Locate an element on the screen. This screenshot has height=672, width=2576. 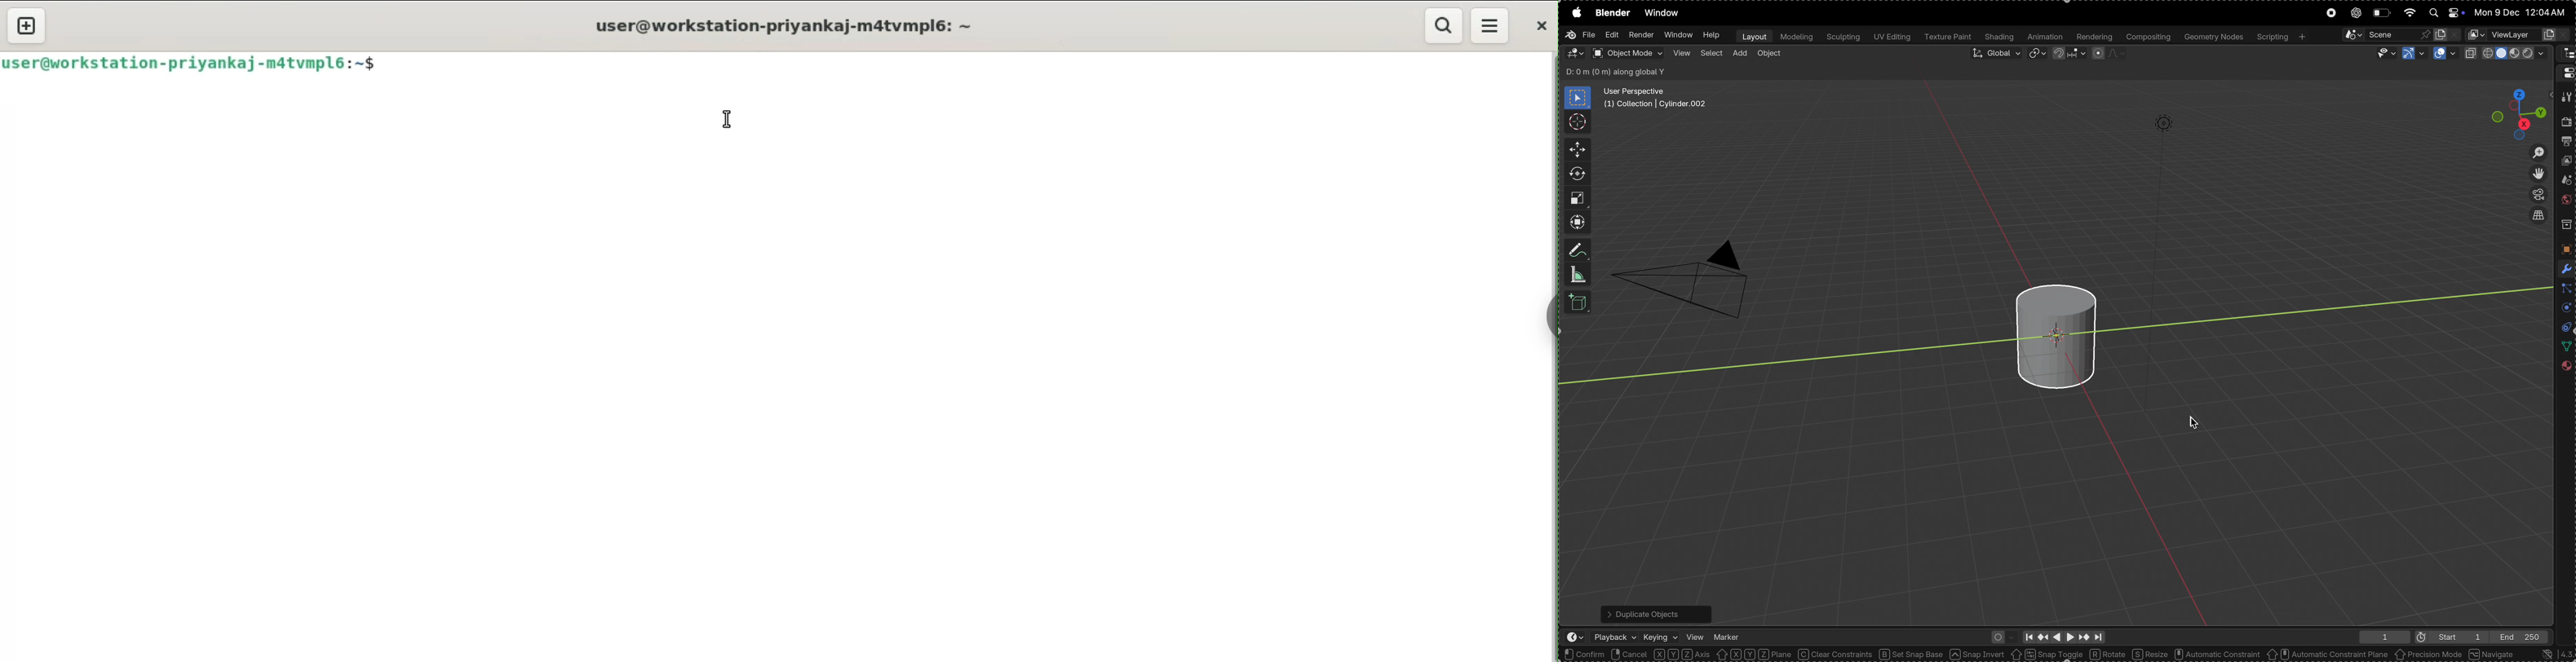
editor type is located at coordinates (2566, 72).